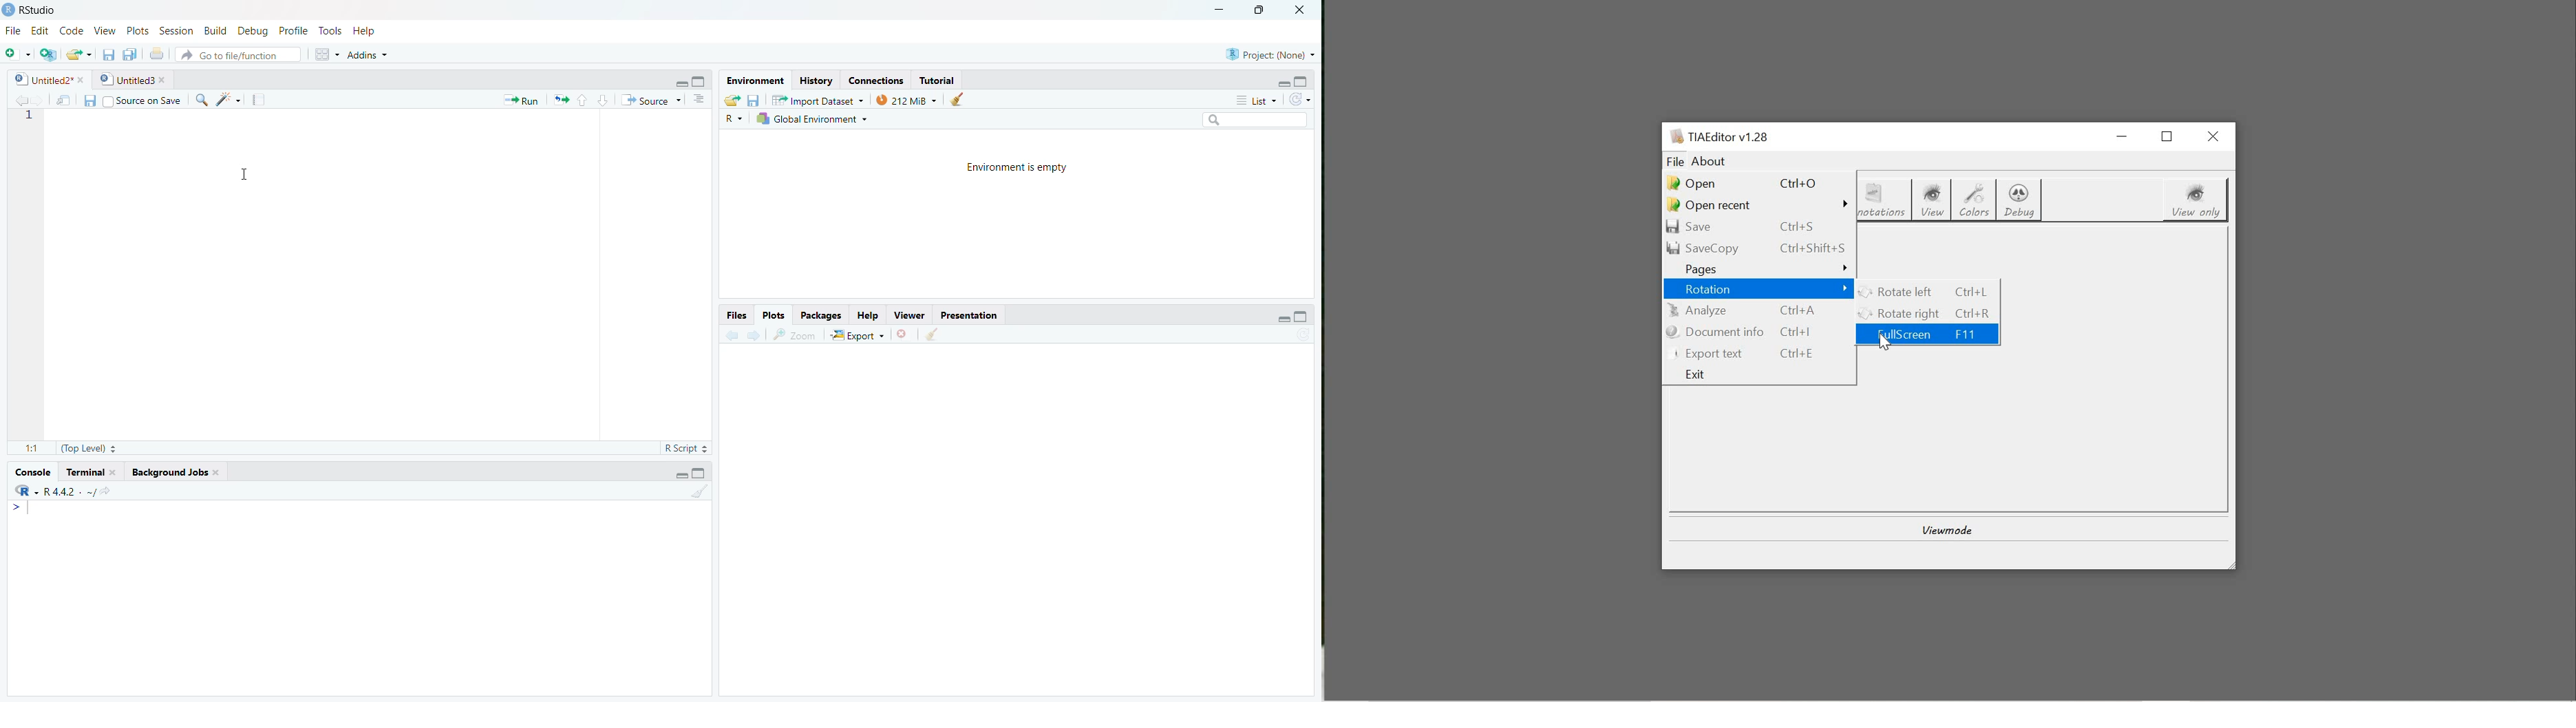 This screenshot has height=728, width=2576. What do you see at coordinates (89, 447) in the screenshot?
I see `top level` at bounding box center [89, 447].